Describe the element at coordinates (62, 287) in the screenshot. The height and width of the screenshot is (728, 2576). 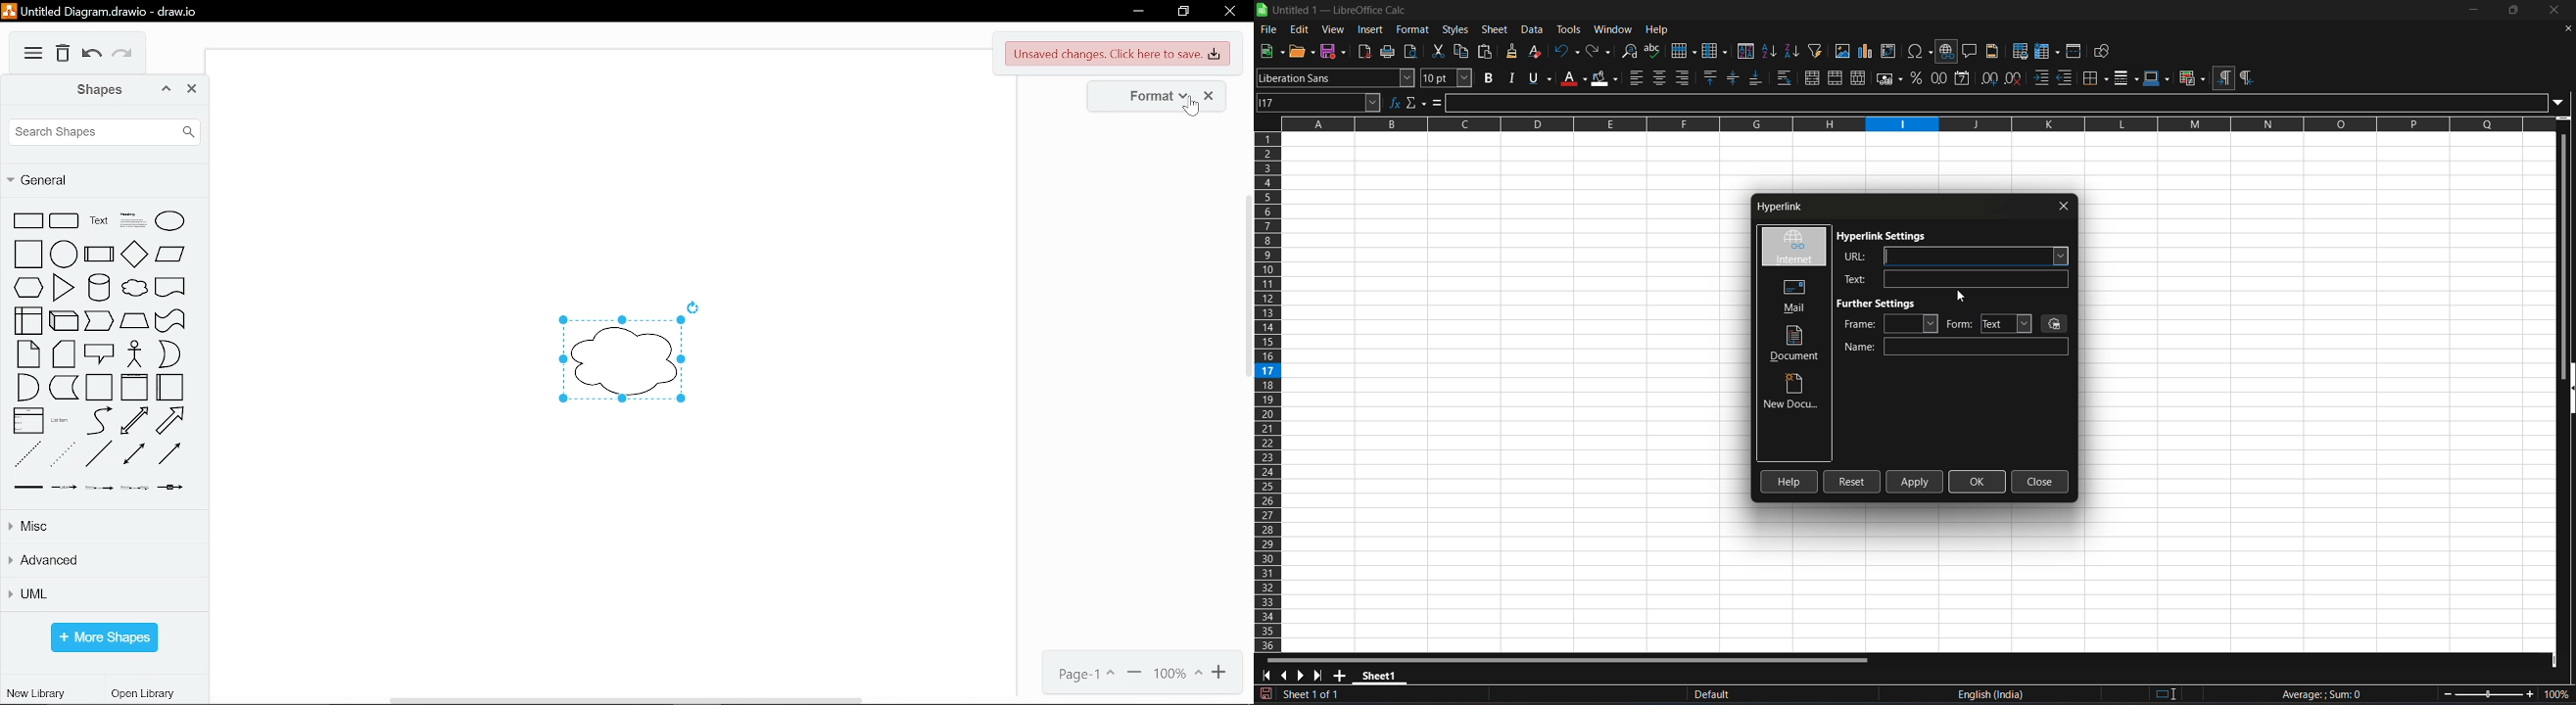
I see `triangle` at that location.